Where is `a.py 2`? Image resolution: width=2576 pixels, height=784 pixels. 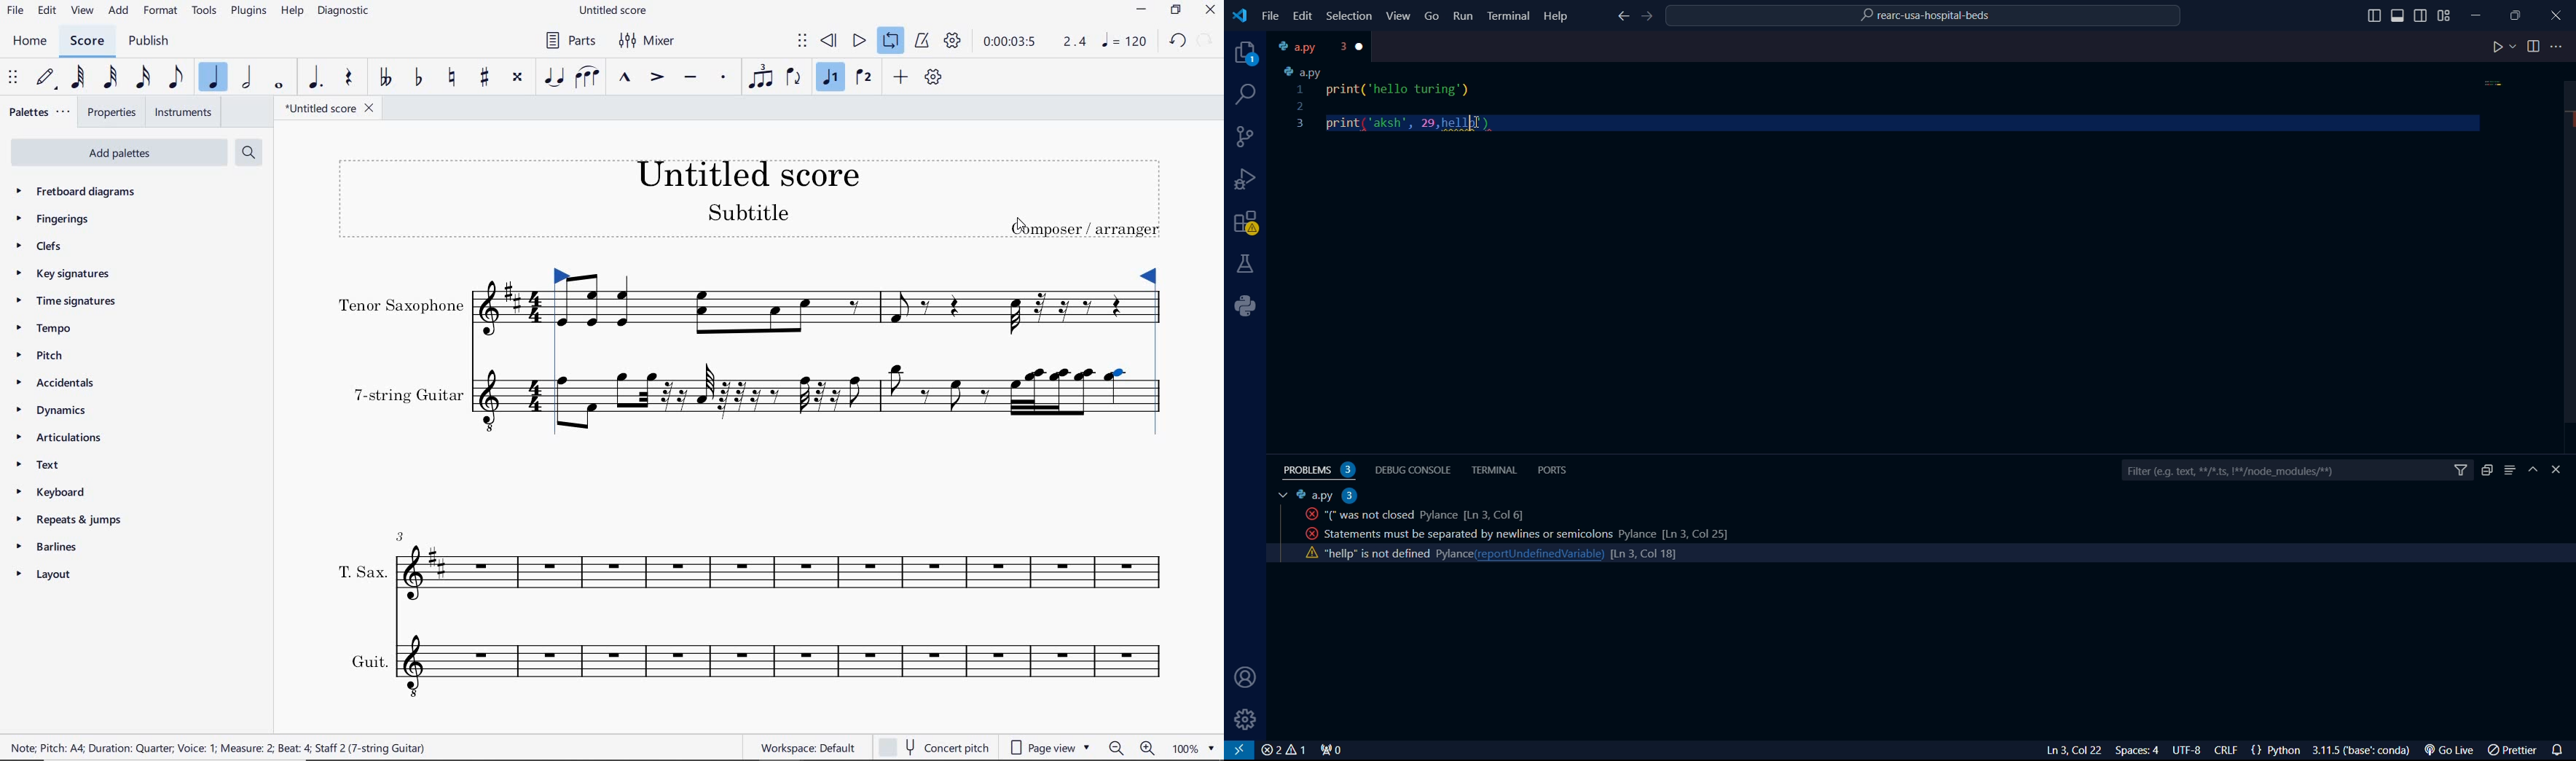 a.py 2 is located at coordinates (1327, 495).